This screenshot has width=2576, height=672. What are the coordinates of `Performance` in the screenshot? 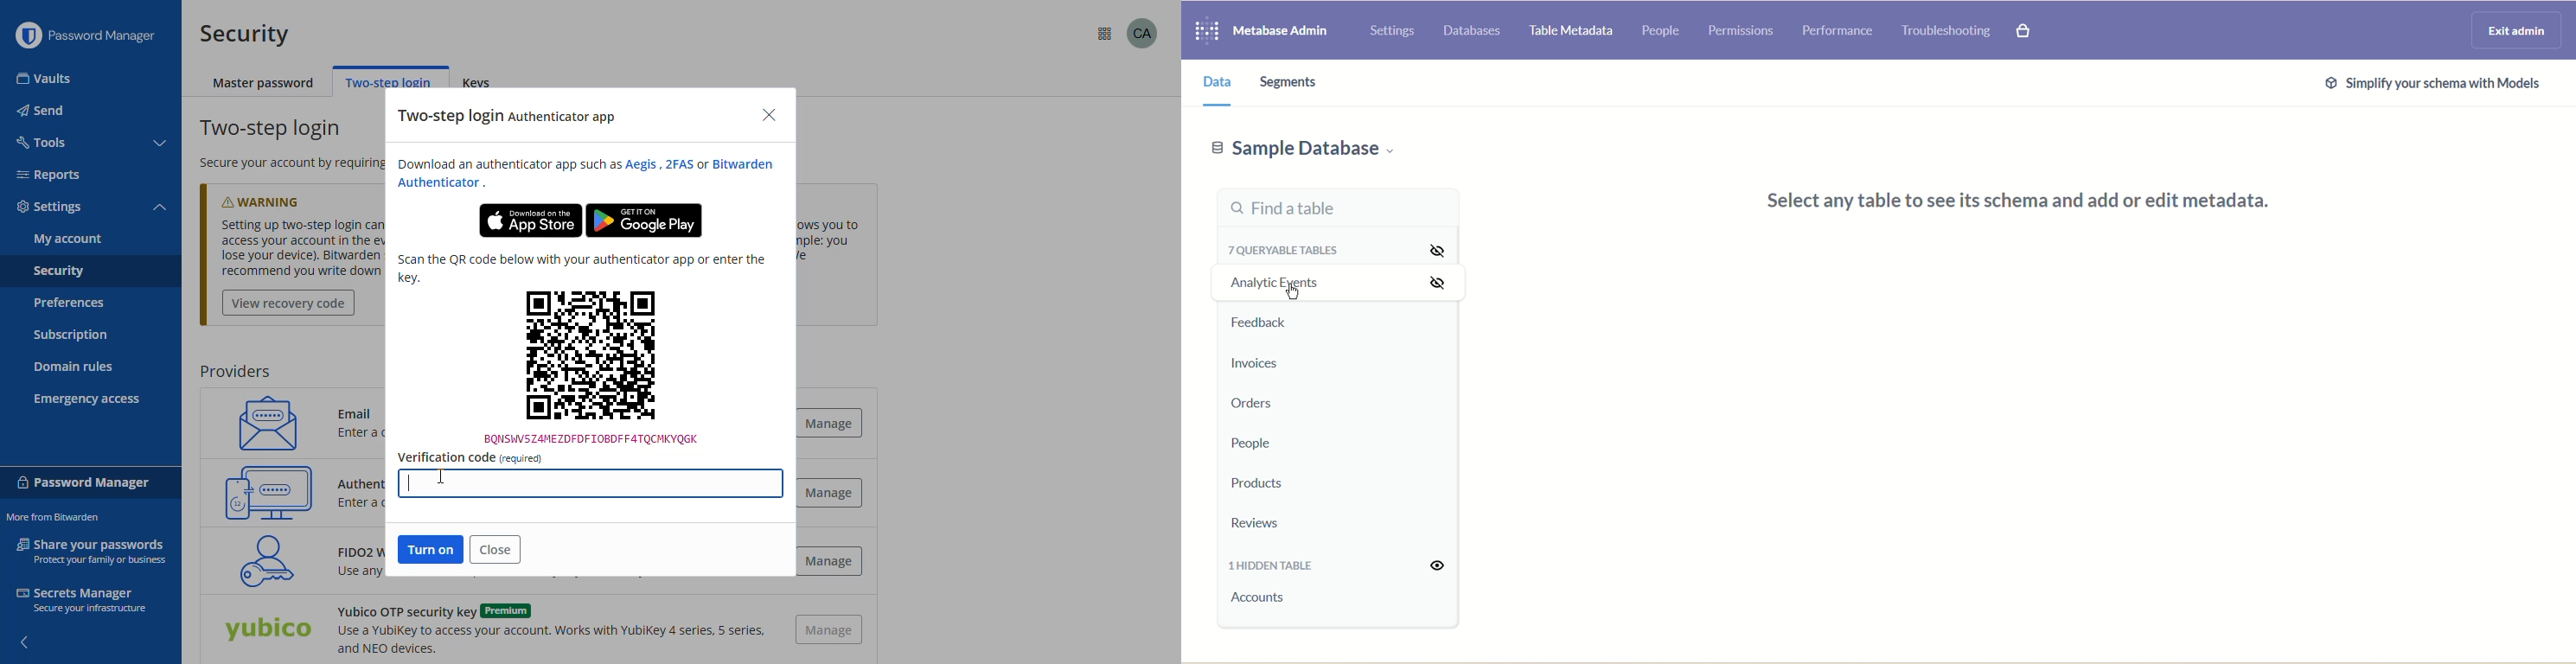 It's located at (1840, 35).